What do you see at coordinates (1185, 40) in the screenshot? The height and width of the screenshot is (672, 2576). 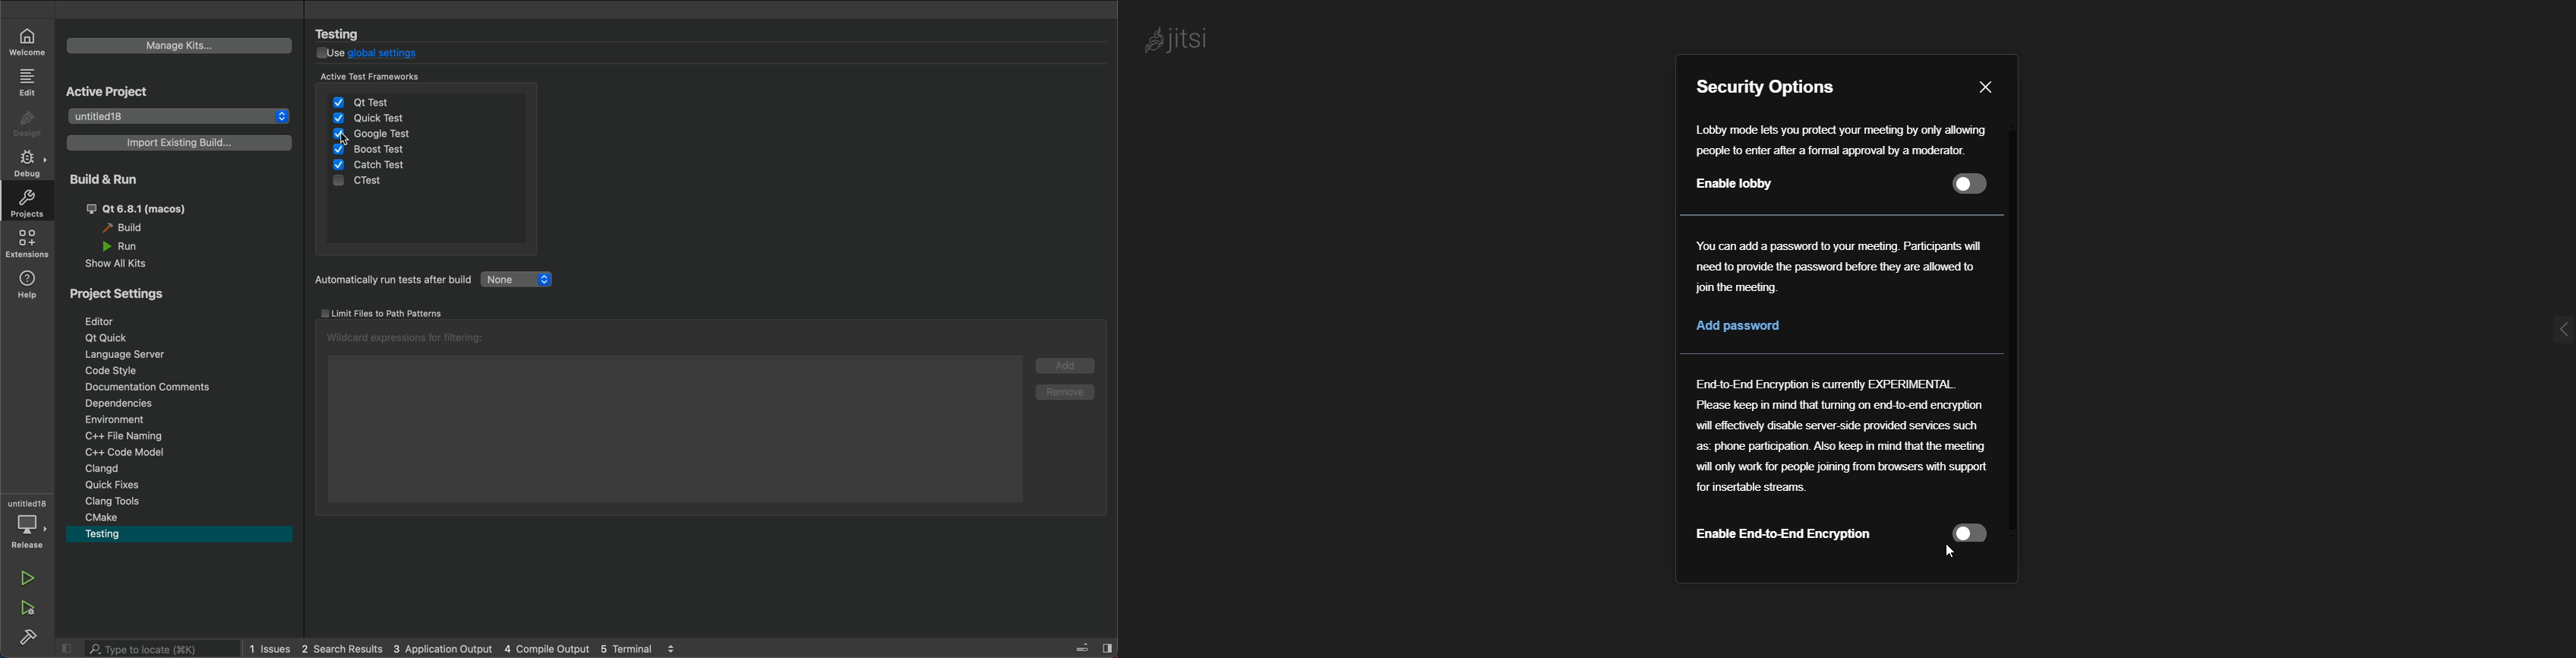 I see `Jitsi` at bounding box center [1185, 40].